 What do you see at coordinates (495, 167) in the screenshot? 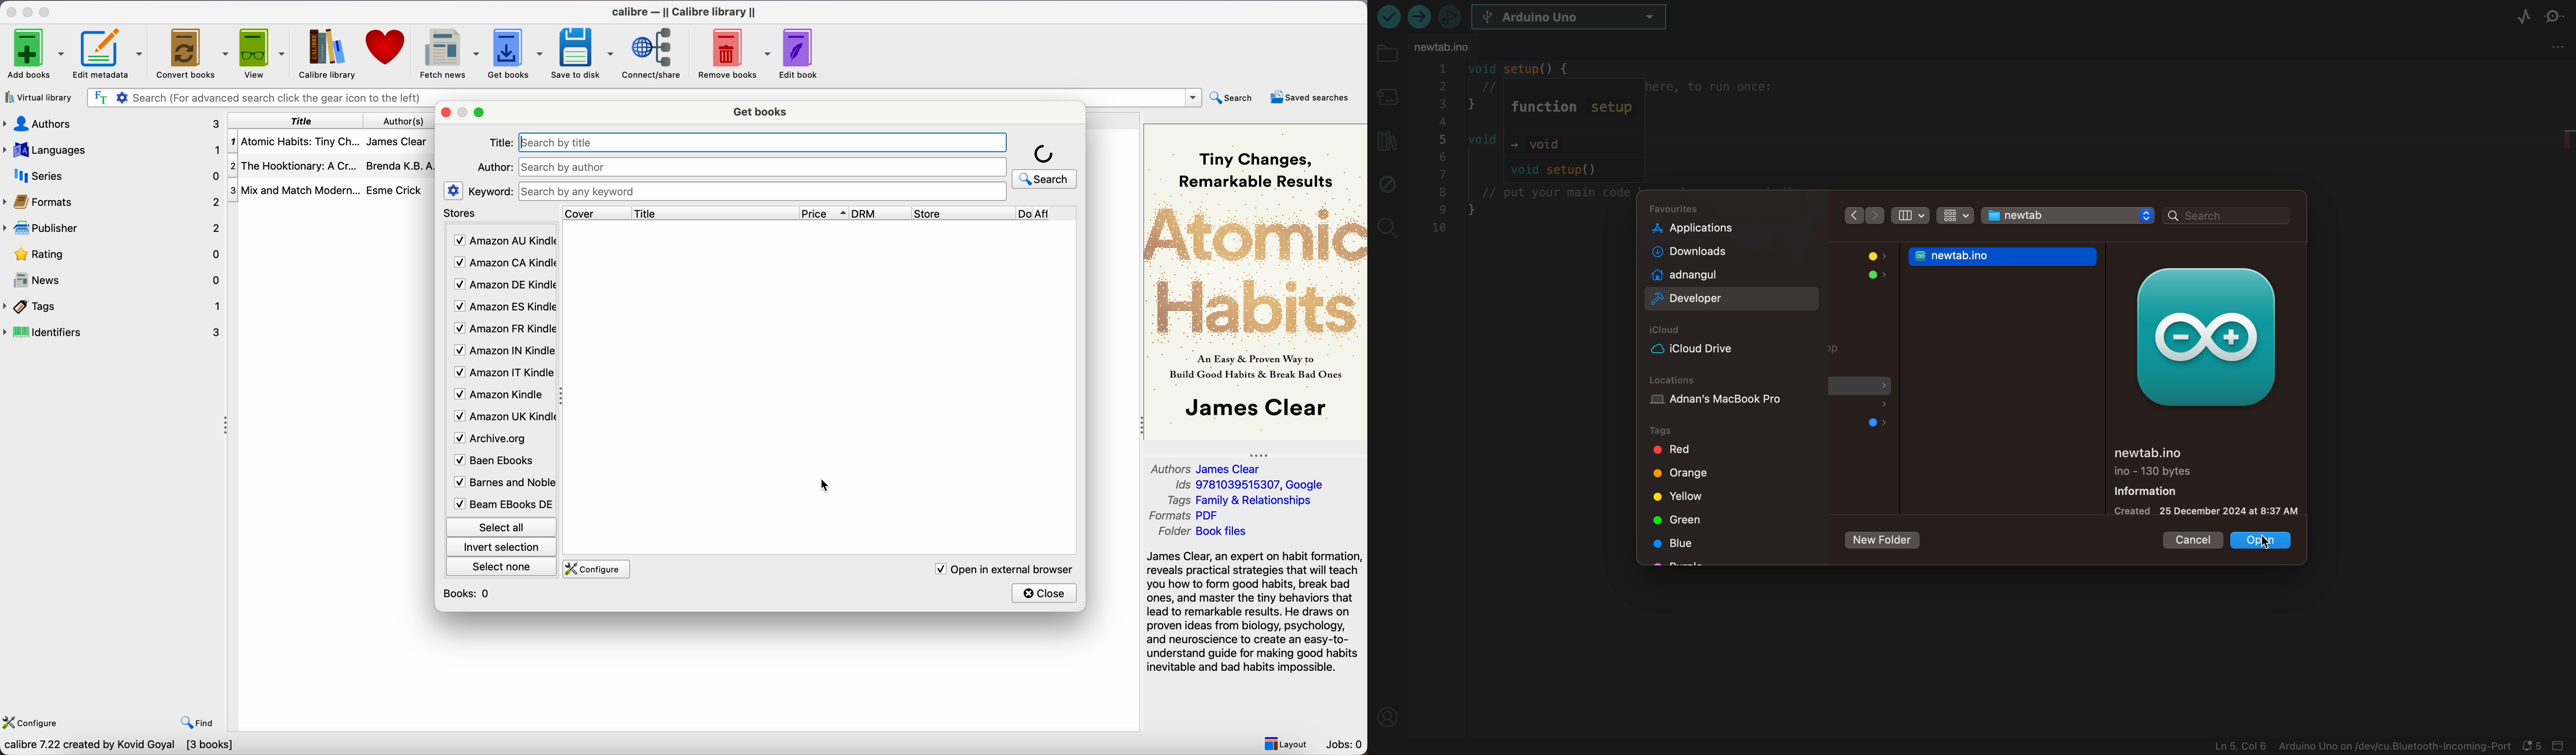
I see `Author:` at bounding box center [495, 167].